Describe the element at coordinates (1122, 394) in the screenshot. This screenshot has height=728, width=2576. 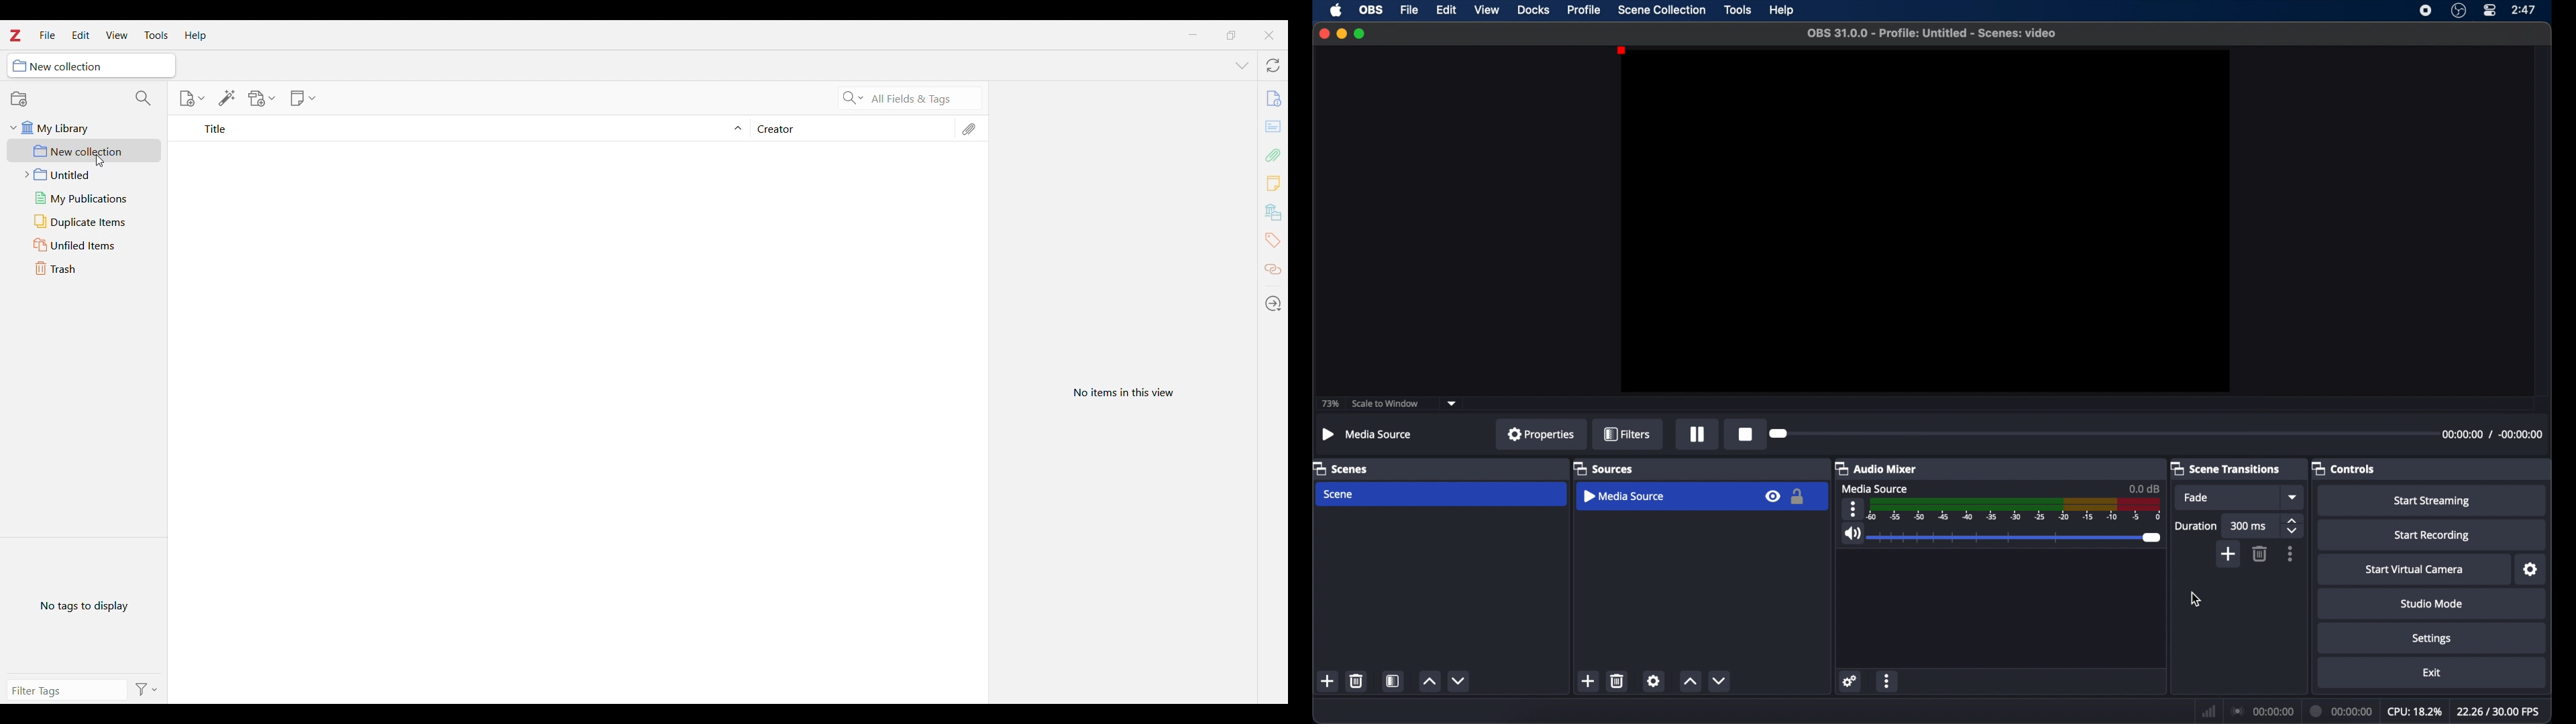
I see `No items in this view` at that location.